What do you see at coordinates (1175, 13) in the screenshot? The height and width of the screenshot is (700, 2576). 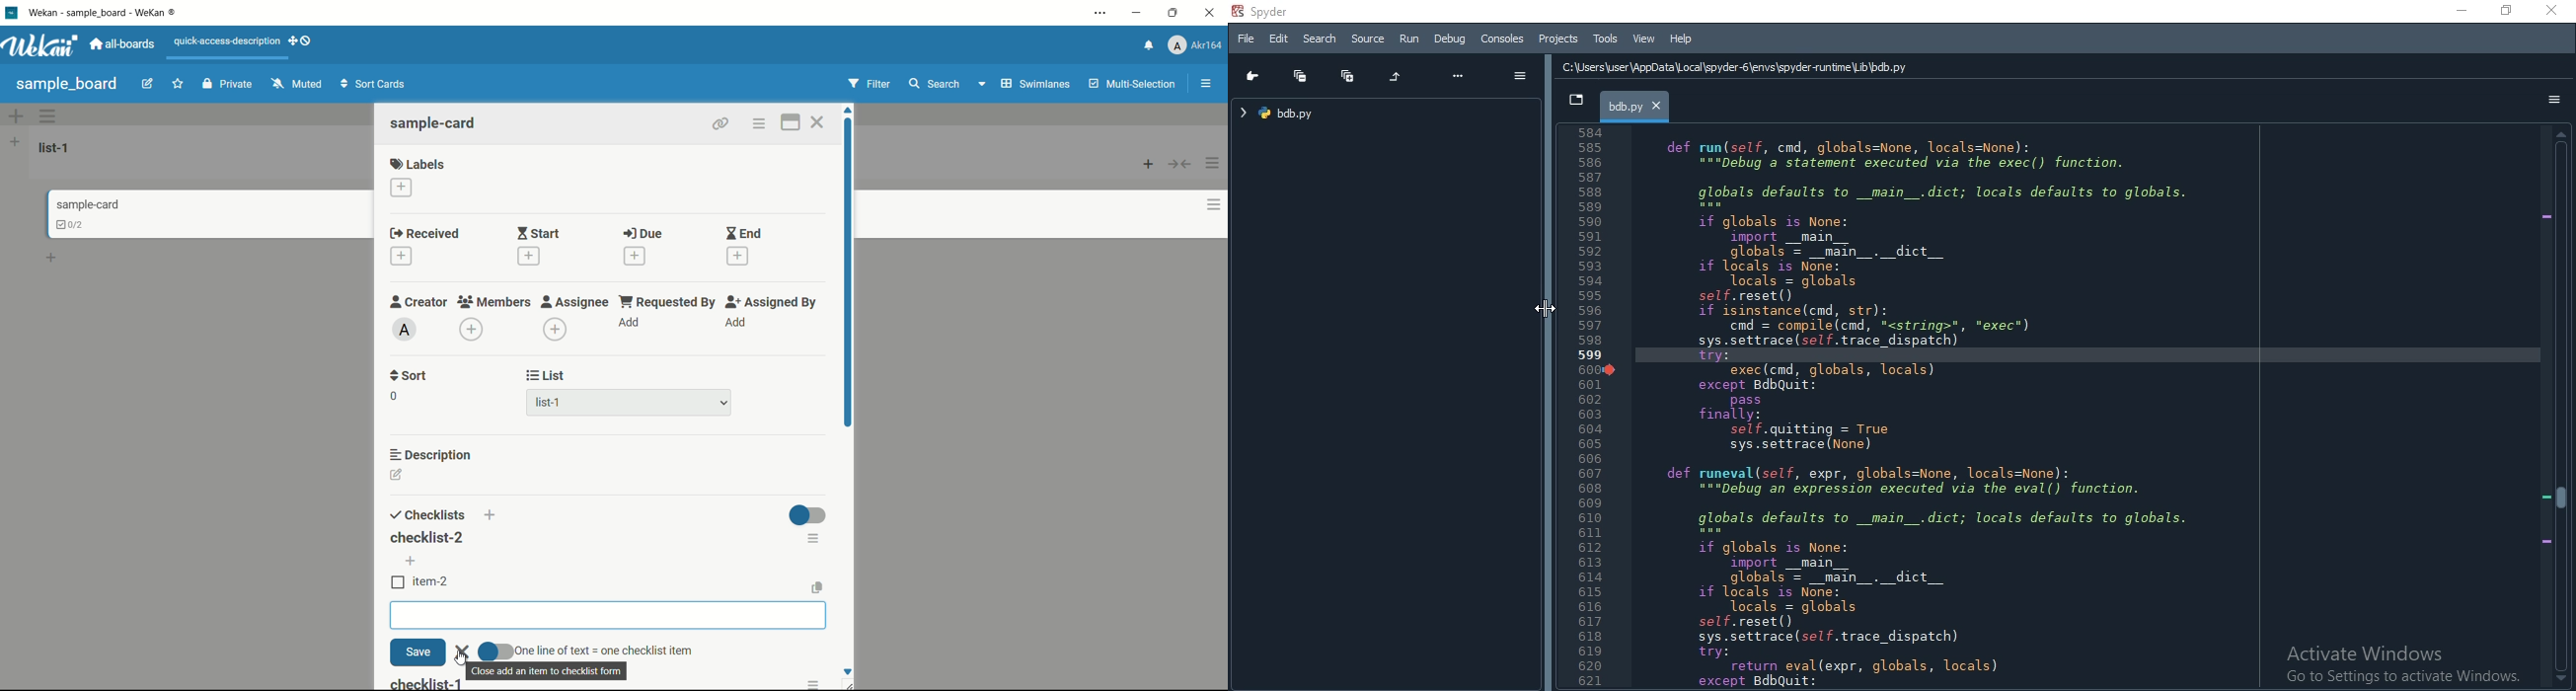 I see `maximize` at bounding box center [1175, 13].